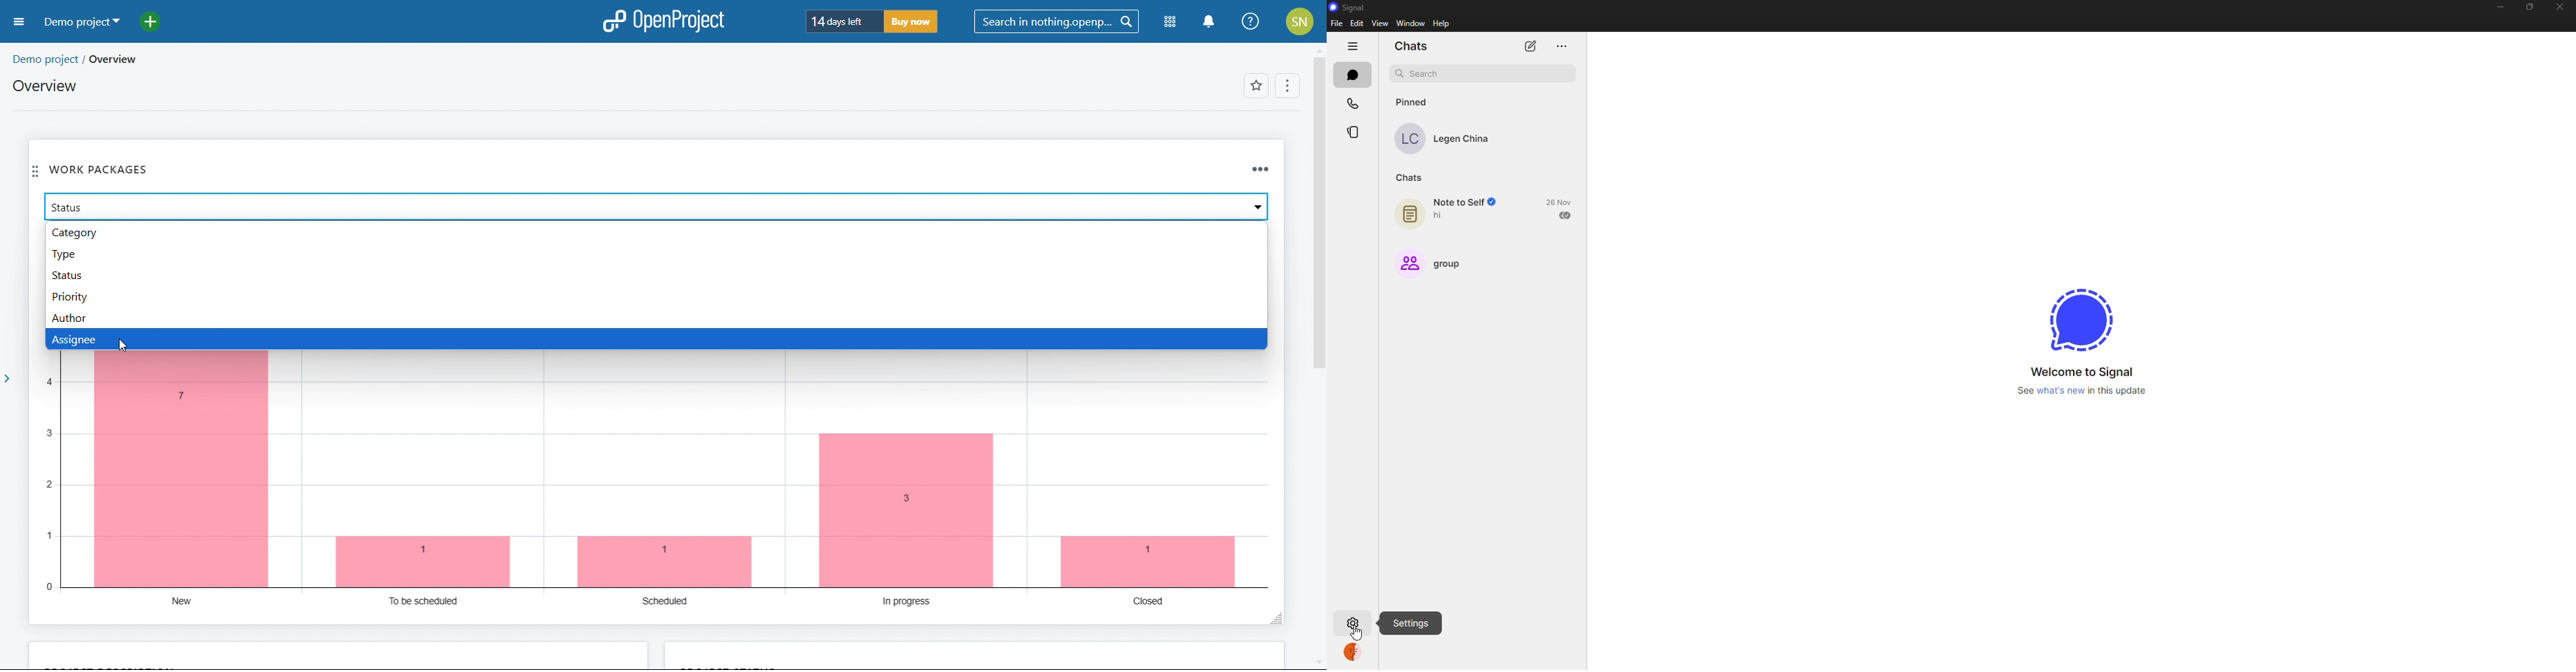 The width and height of the screenshot is (2576, 672). Describe the element at coordinates (1409, 23) in the screenshot. I see `window` at that location.